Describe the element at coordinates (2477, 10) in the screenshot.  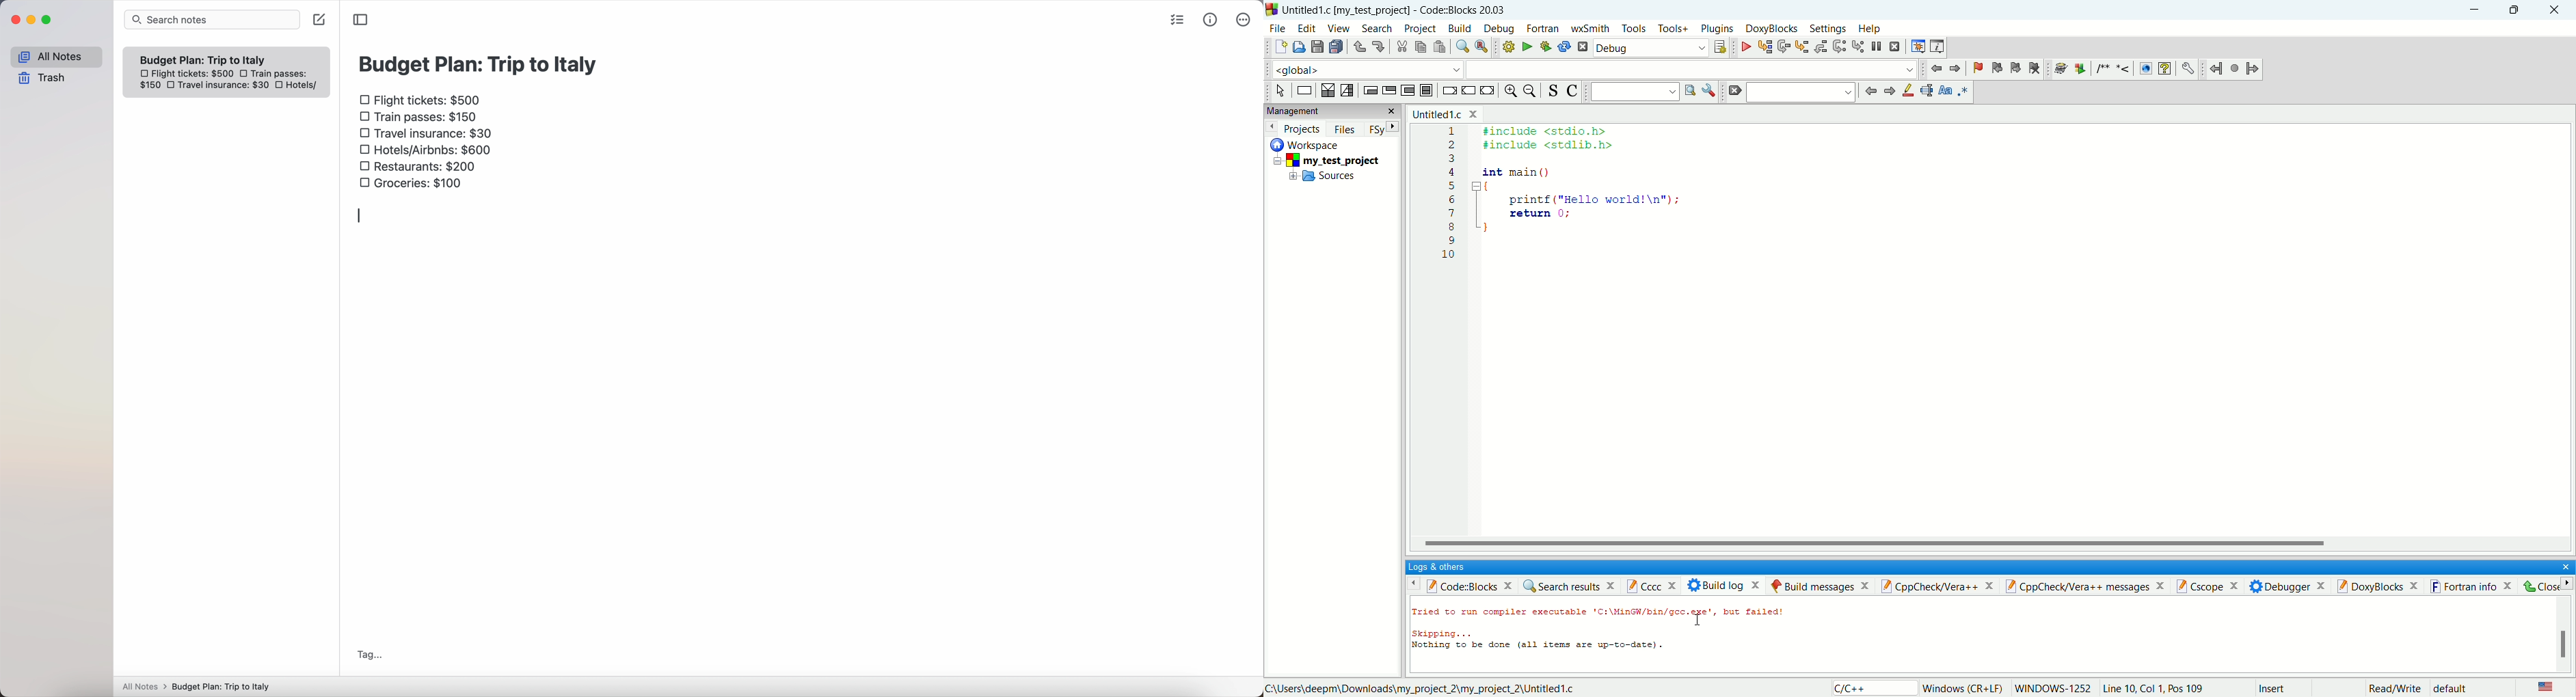
I see `minimize` at that location.